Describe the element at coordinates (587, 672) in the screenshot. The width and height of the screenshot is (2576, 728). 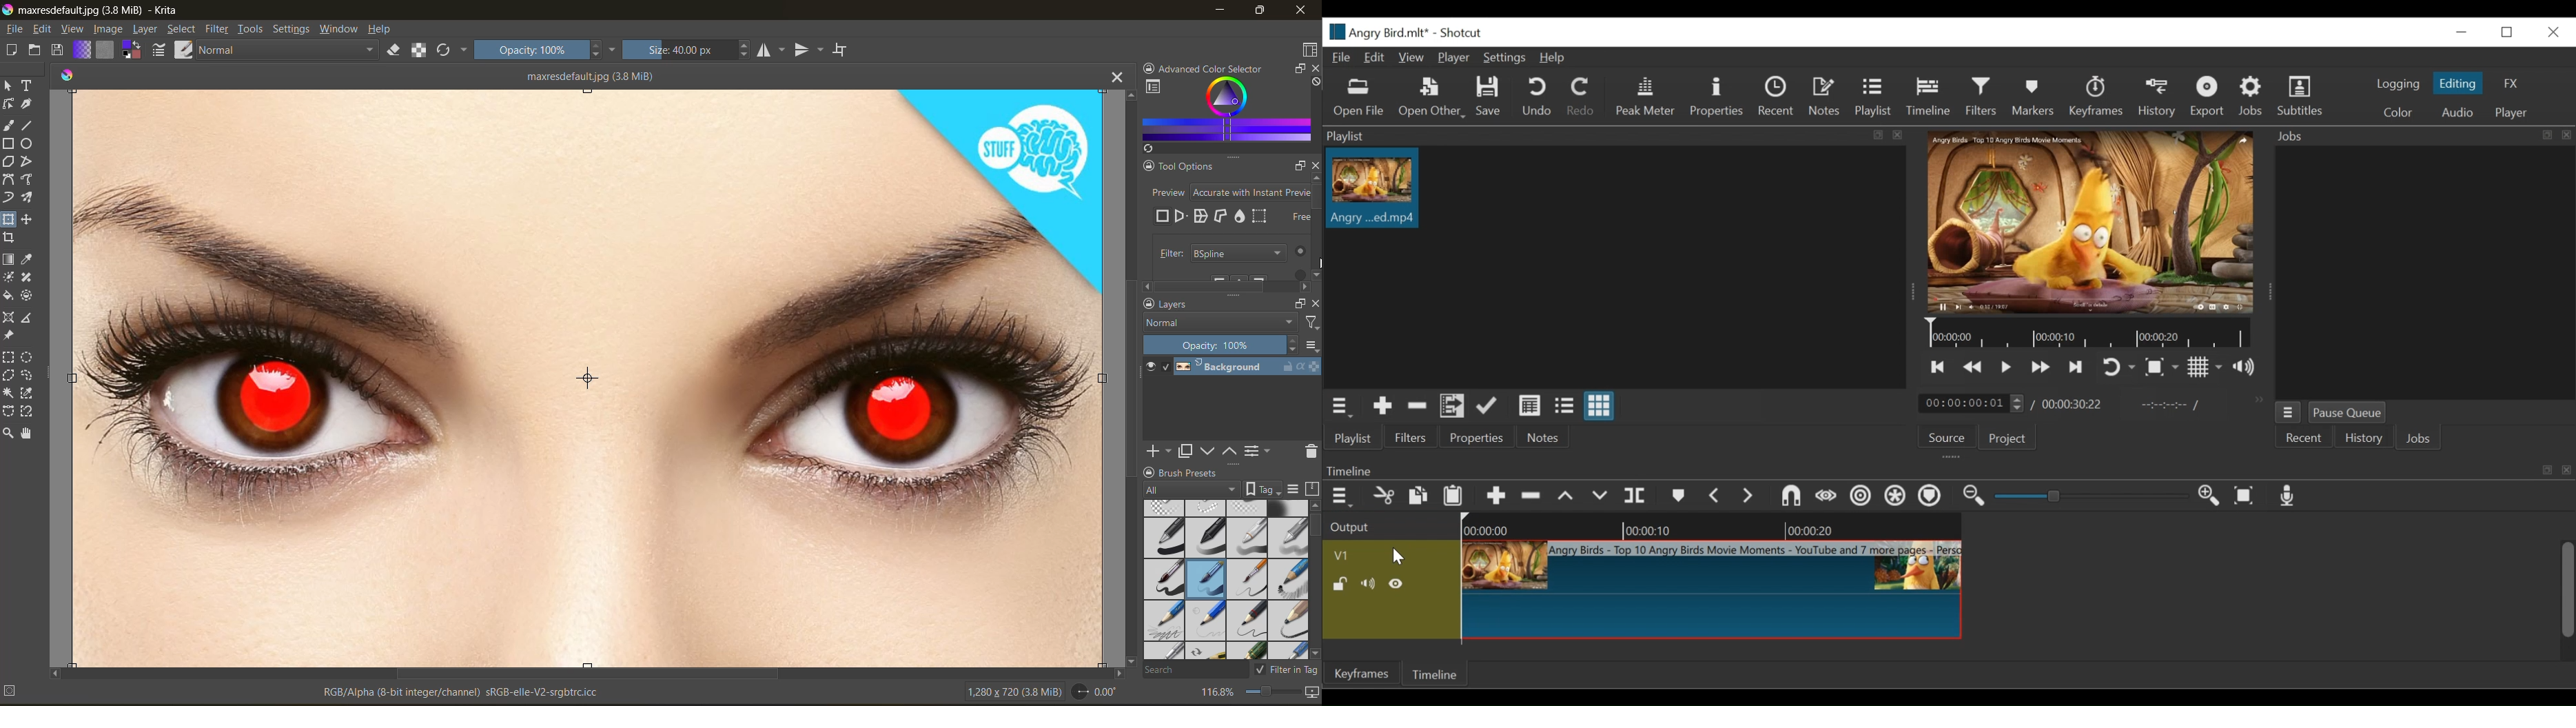
I see `horizontal scroll bar` at that location.